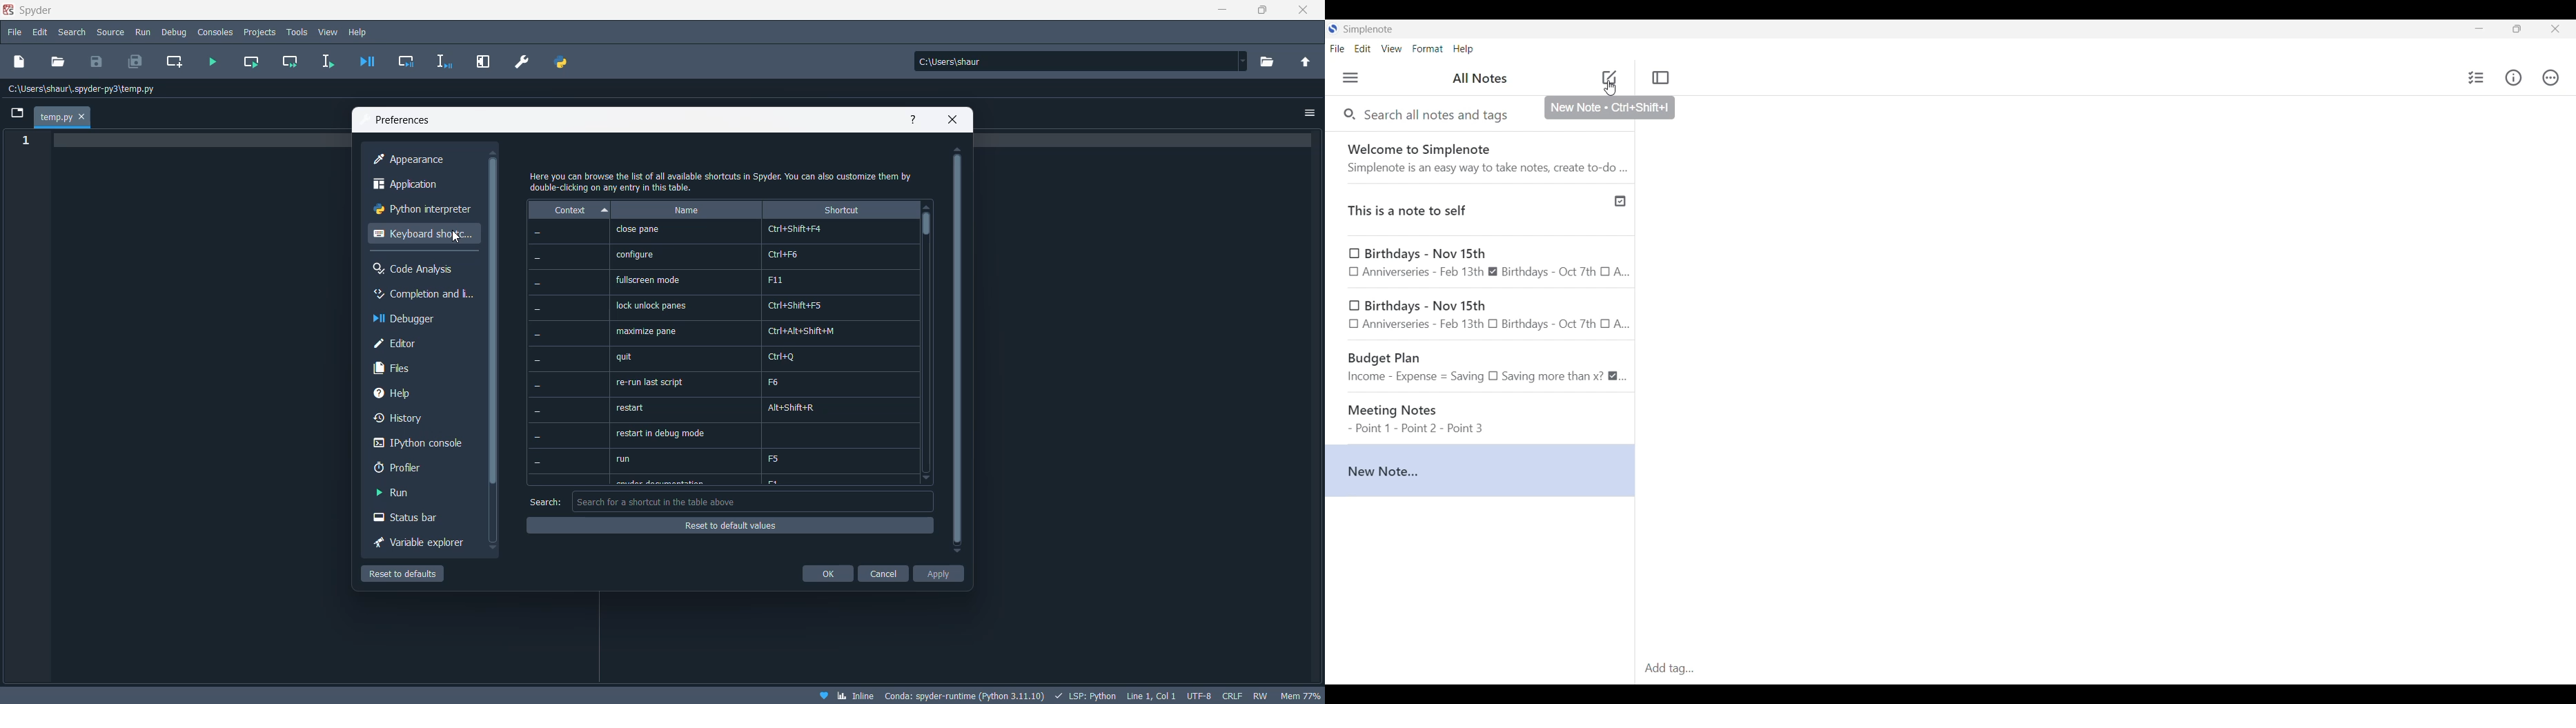  I want to click on run current cell, so click(254, 63).